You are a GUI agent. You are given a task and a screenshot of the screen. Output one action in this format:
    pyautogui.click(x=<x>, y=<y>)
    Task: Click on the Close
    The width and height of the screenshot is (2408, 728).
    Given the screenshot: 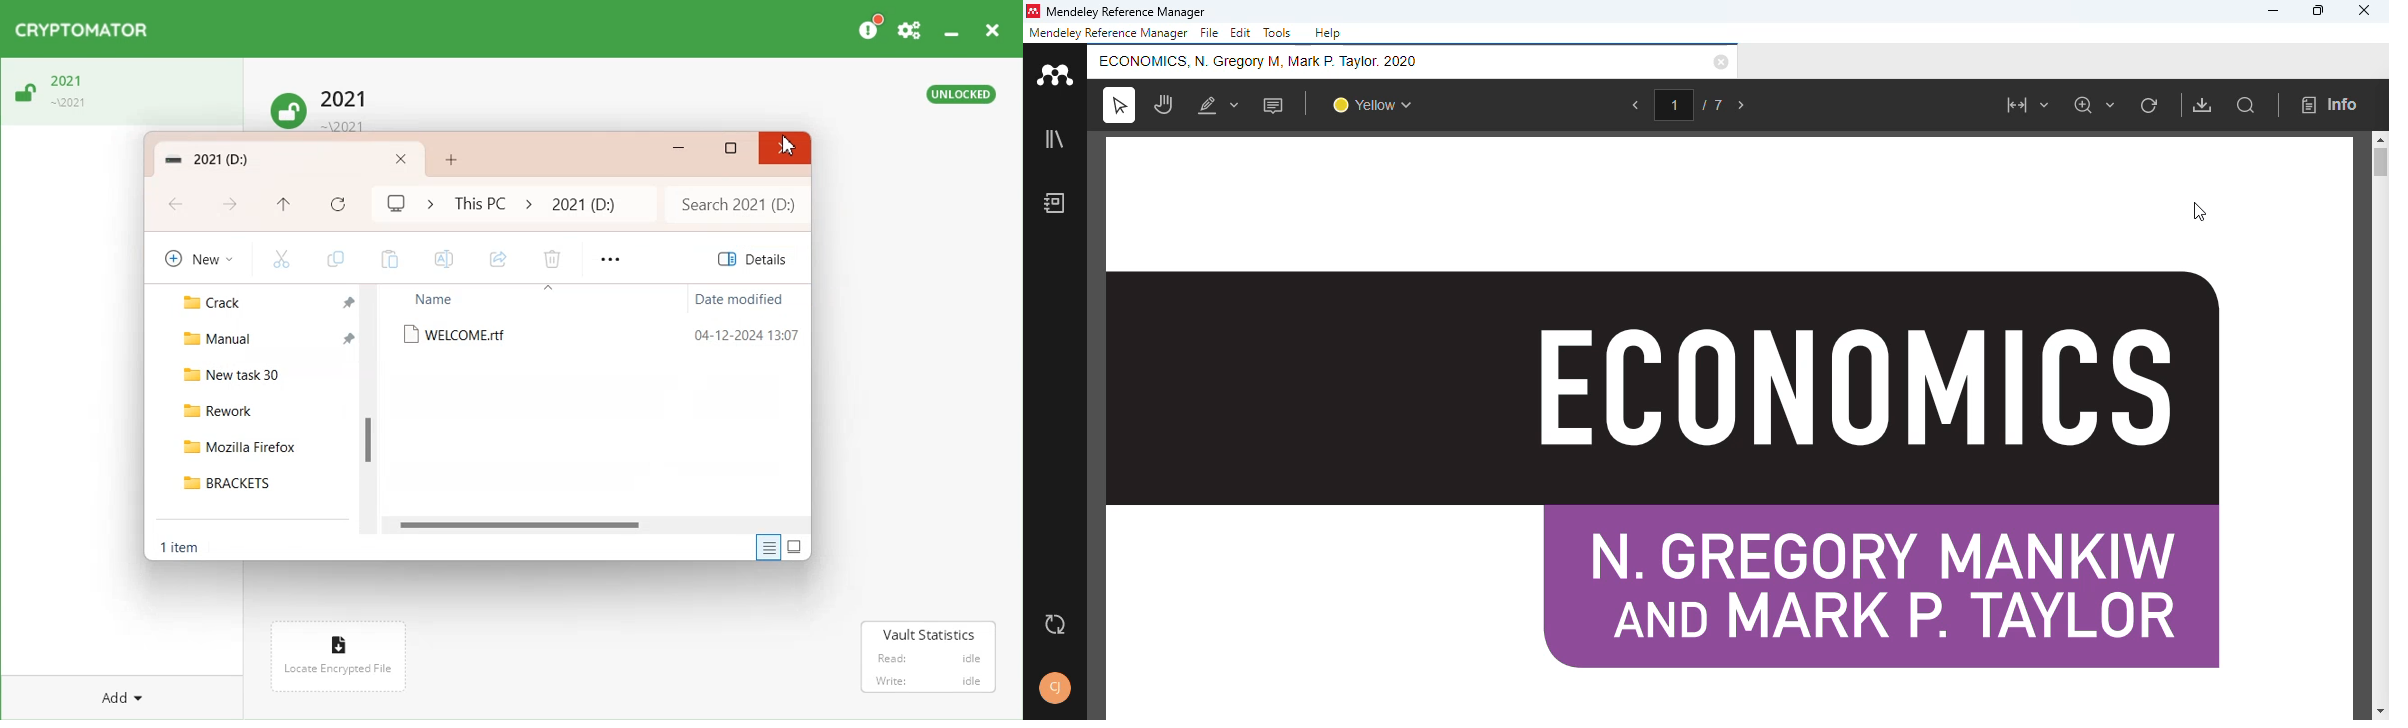 What is the action you would take?
    pyautogui.click(x=788, y=148)
    